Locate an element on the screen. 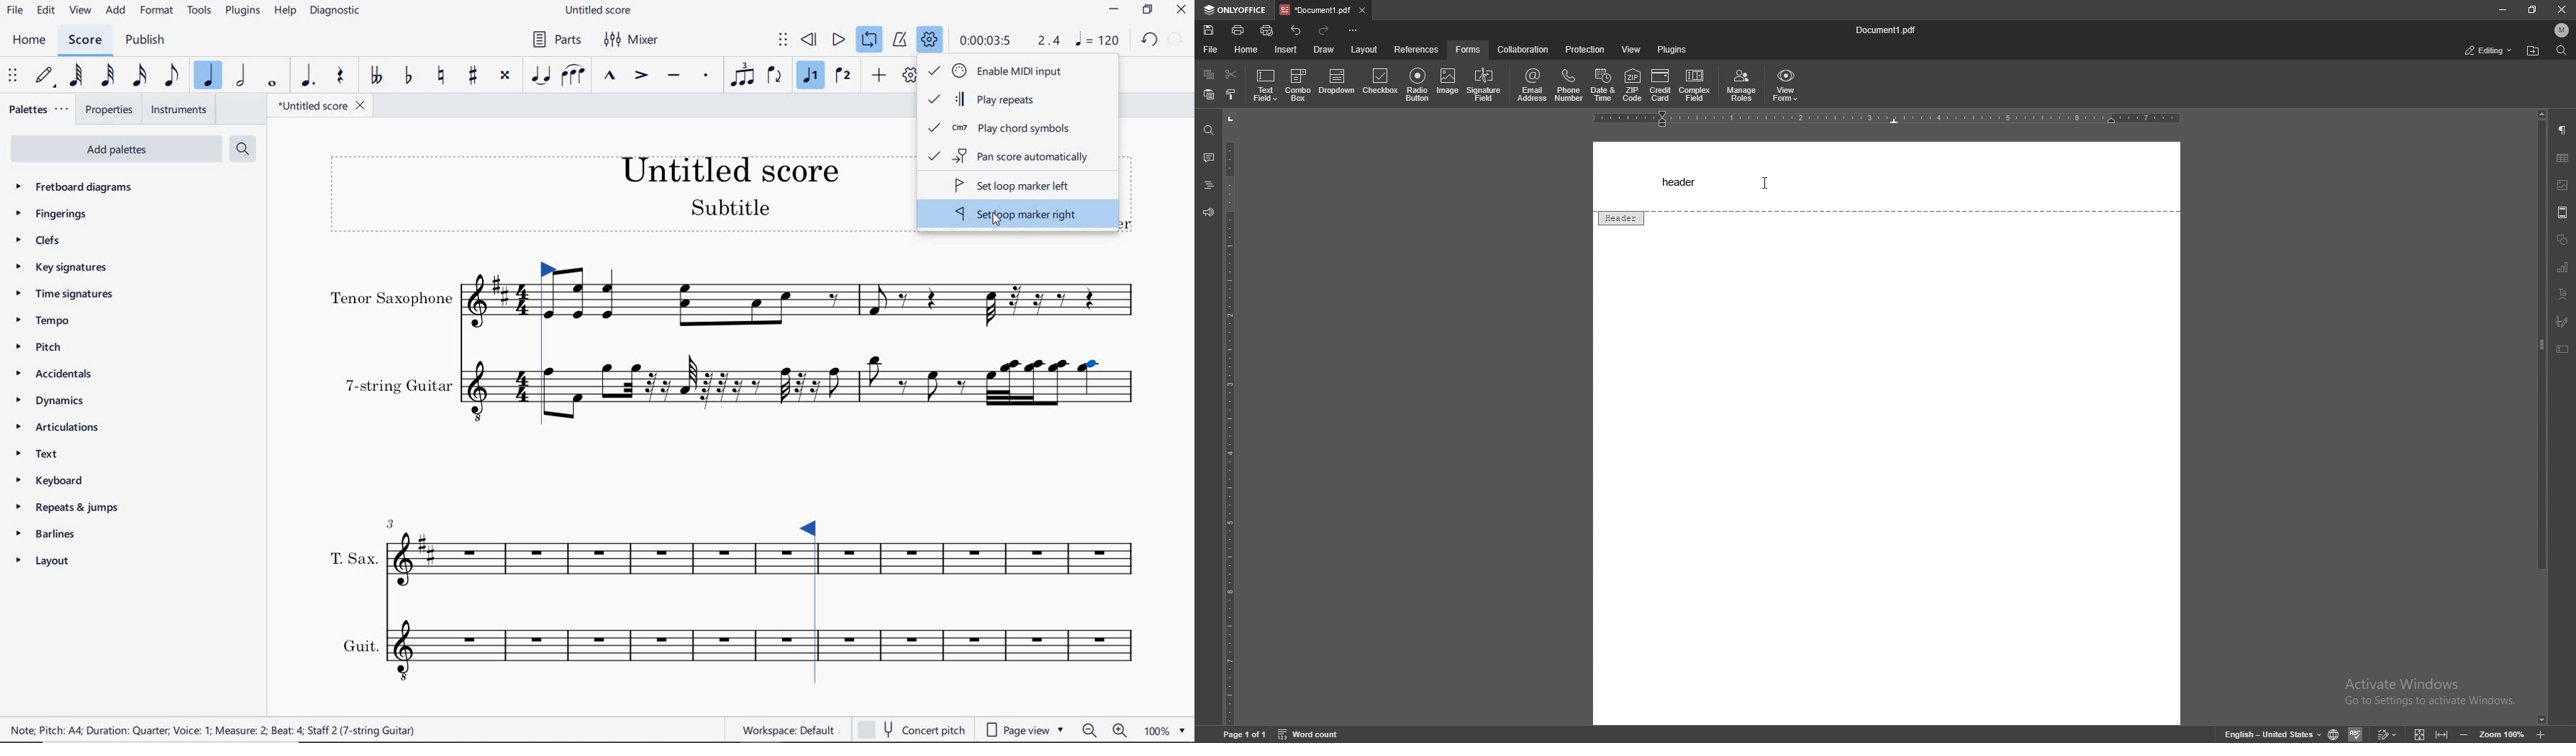 The height and width of the screenshot is (756, 2576). 32ND NOTE is located at coordinates (107, 75).